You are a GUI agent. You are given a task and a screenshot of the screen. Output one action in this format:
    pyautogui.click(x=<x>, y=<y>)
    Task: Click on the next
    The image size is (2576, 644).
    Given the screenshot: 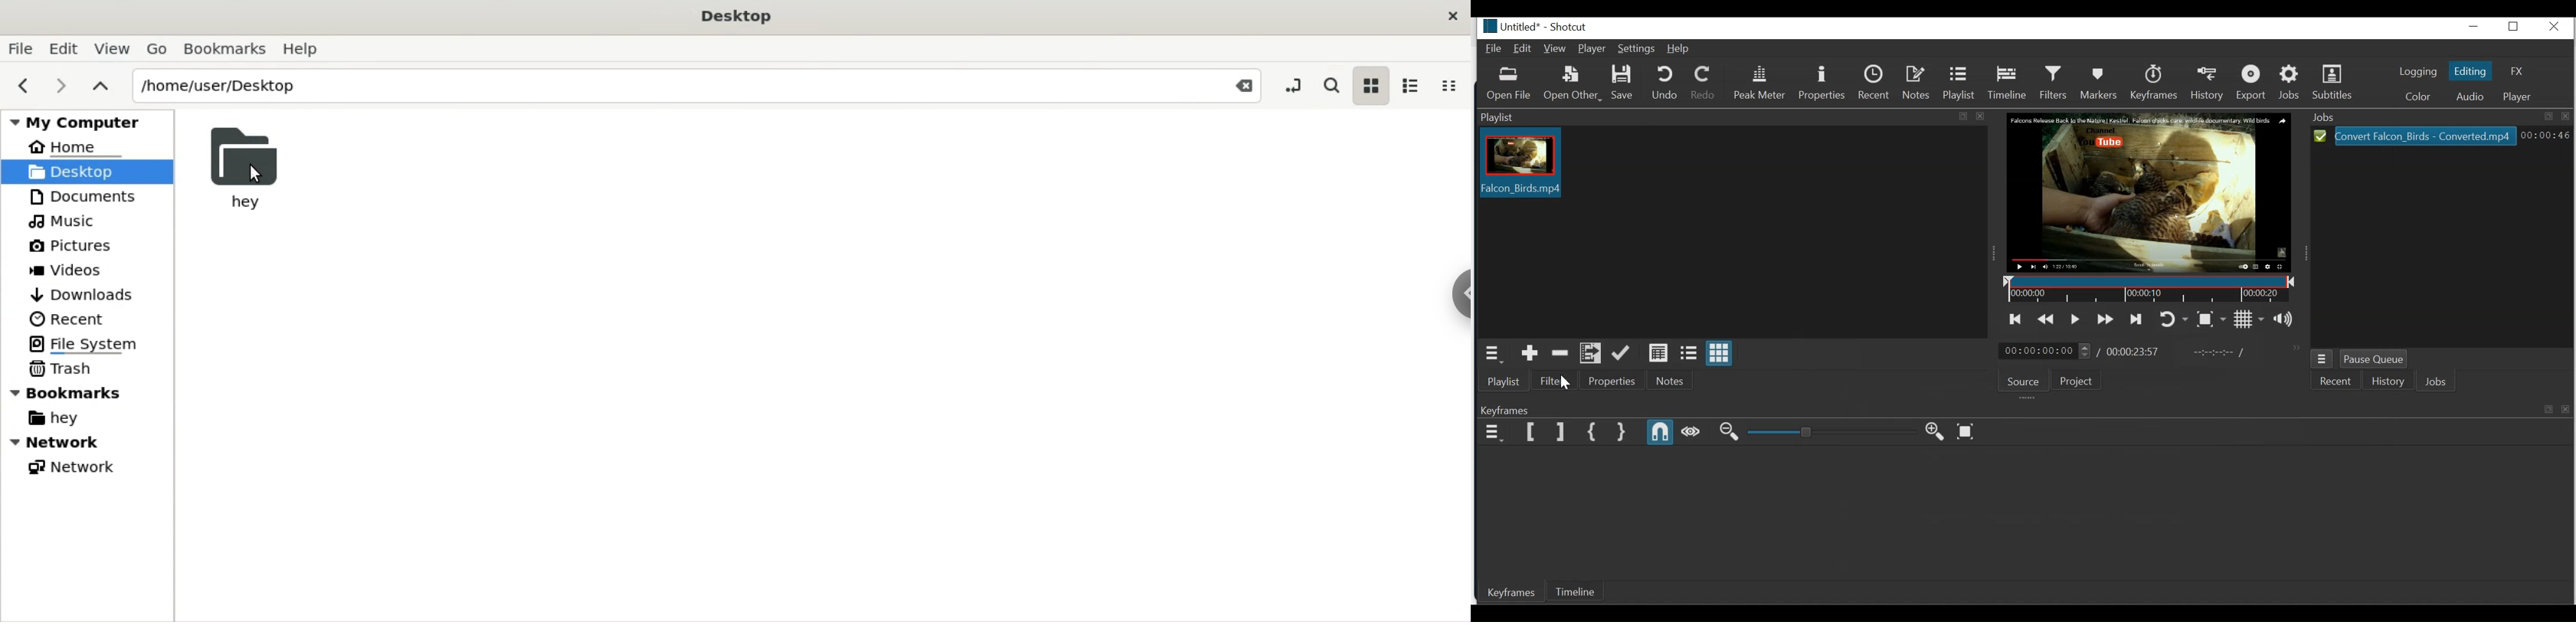 What is the action you would take?
    pyautogui.click(x=56, y=87)
    